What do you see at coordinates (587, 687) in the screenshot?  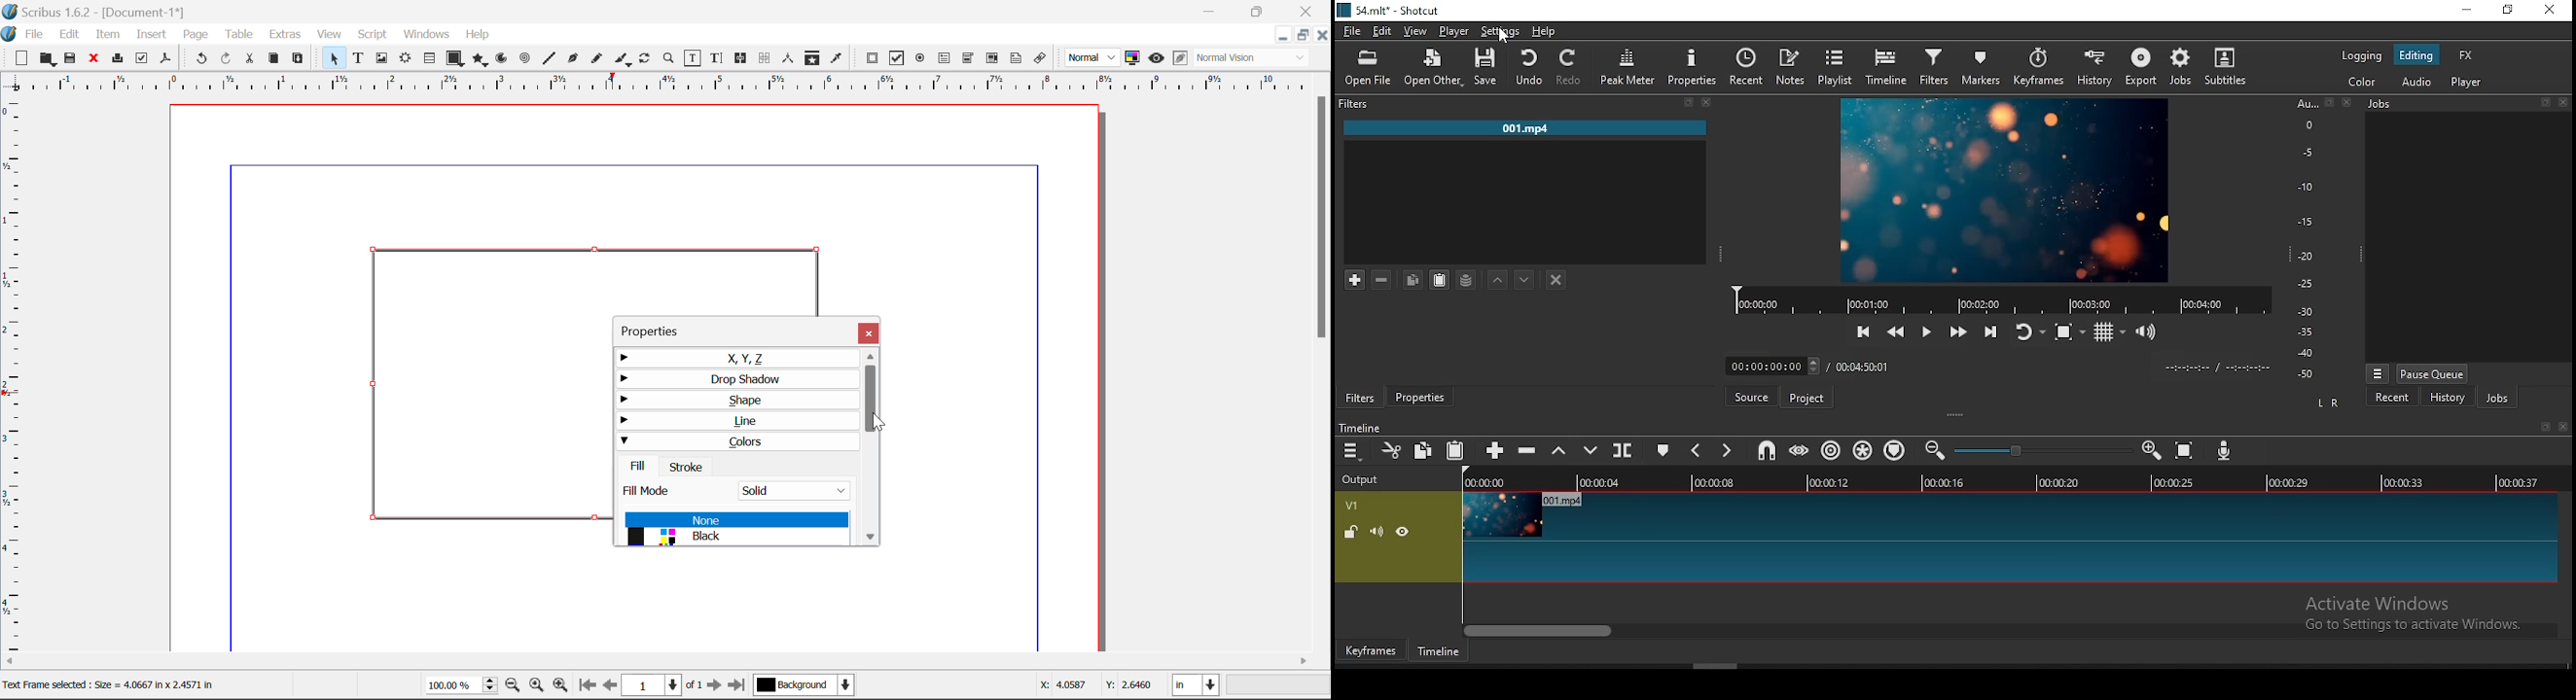 I see `First Page` at bounding box center [587, 687].